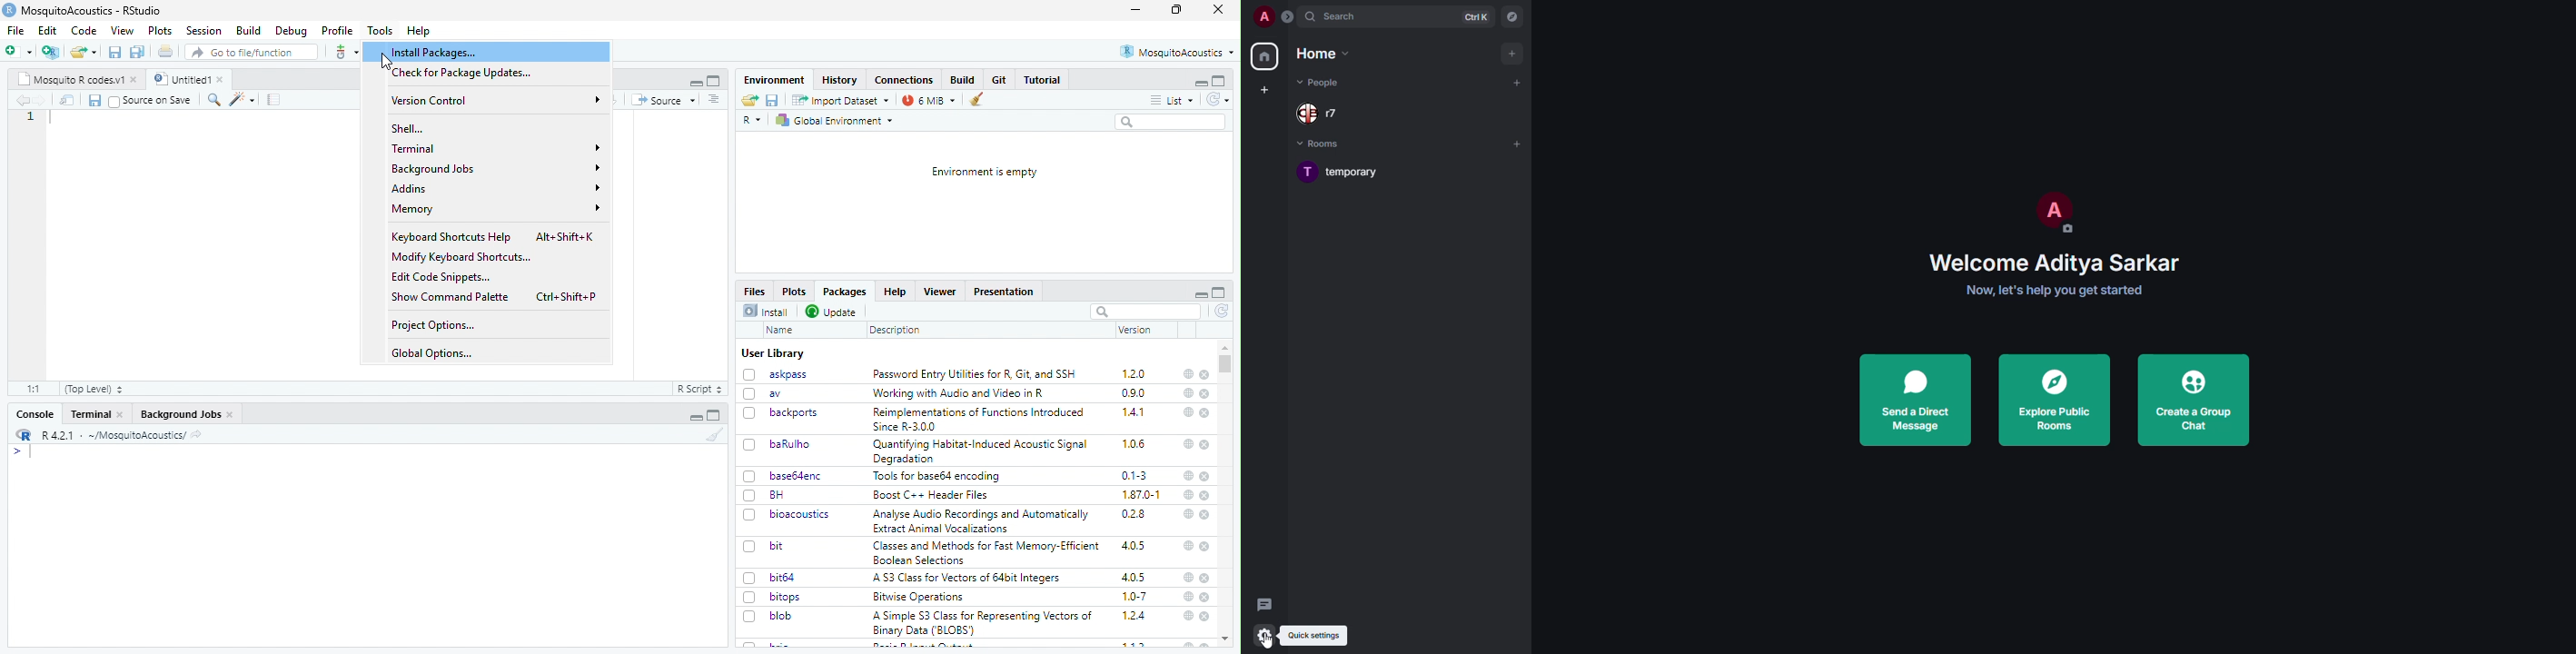 The width and height of the screenshot is (2576, 672). What do you see at coordinates (1135, 597) in the screenshot?
I see `10-7` at bounding box center [1135, 597].